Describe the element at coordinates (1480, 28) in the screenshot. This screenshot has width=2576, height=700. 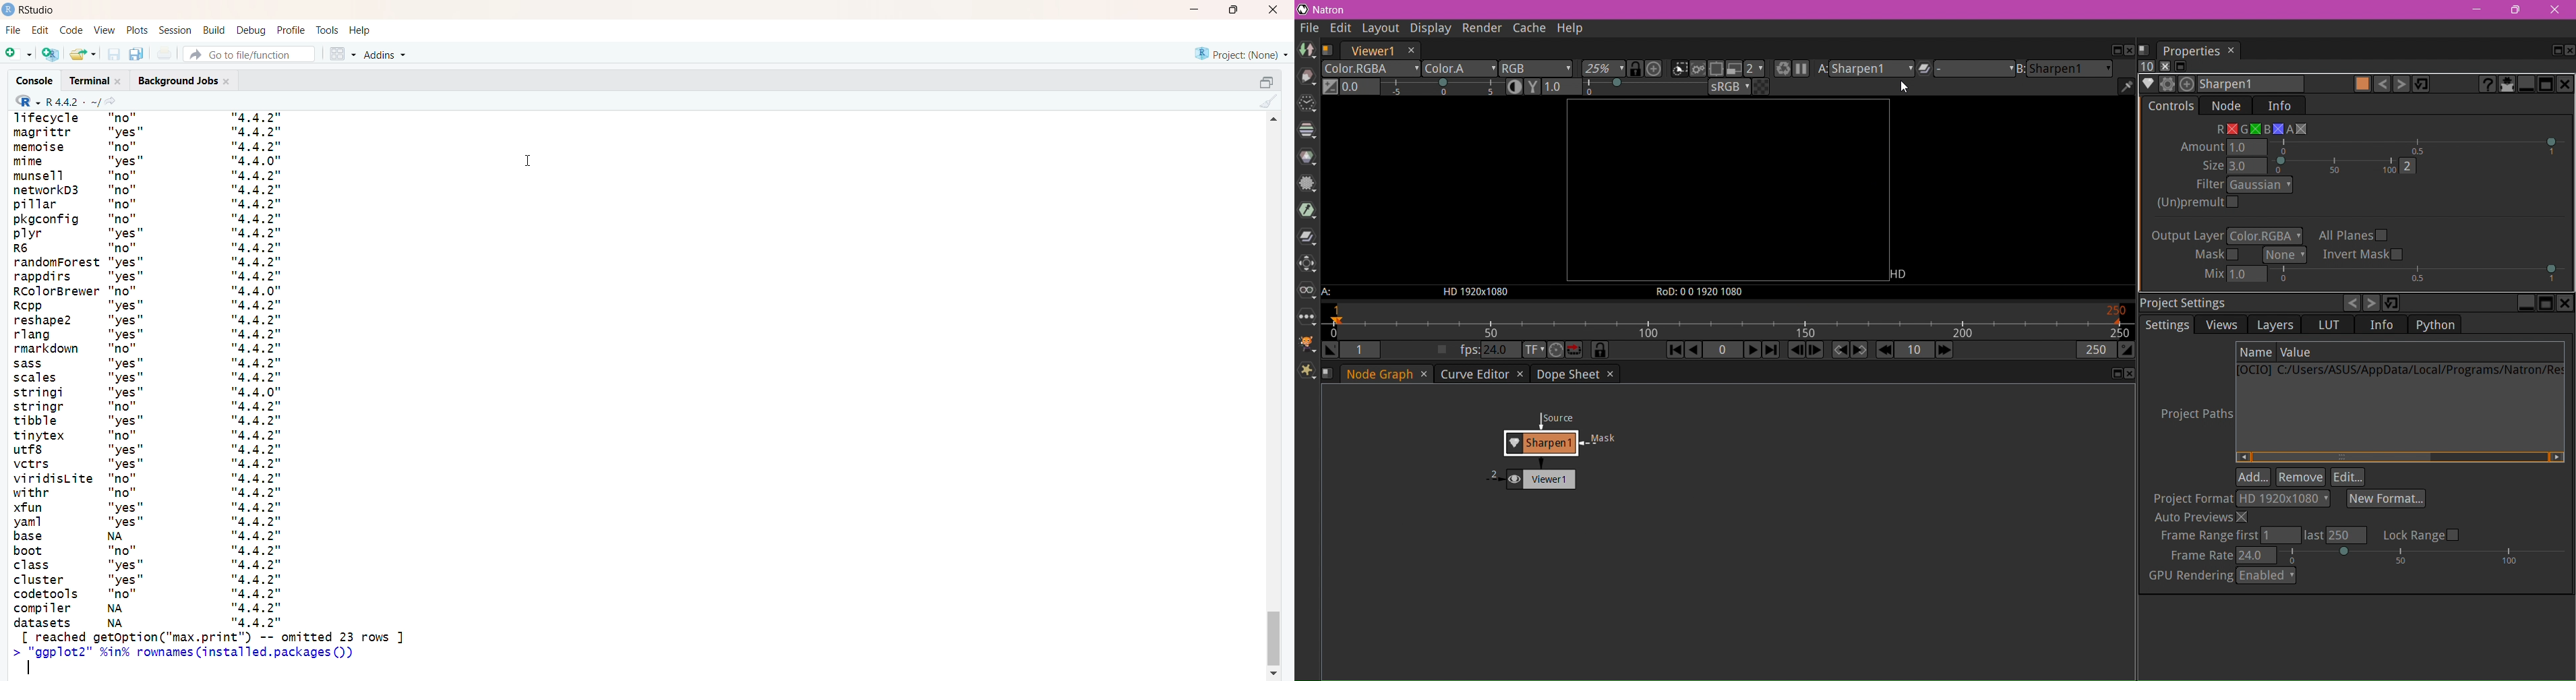
I see `Render` at that location.